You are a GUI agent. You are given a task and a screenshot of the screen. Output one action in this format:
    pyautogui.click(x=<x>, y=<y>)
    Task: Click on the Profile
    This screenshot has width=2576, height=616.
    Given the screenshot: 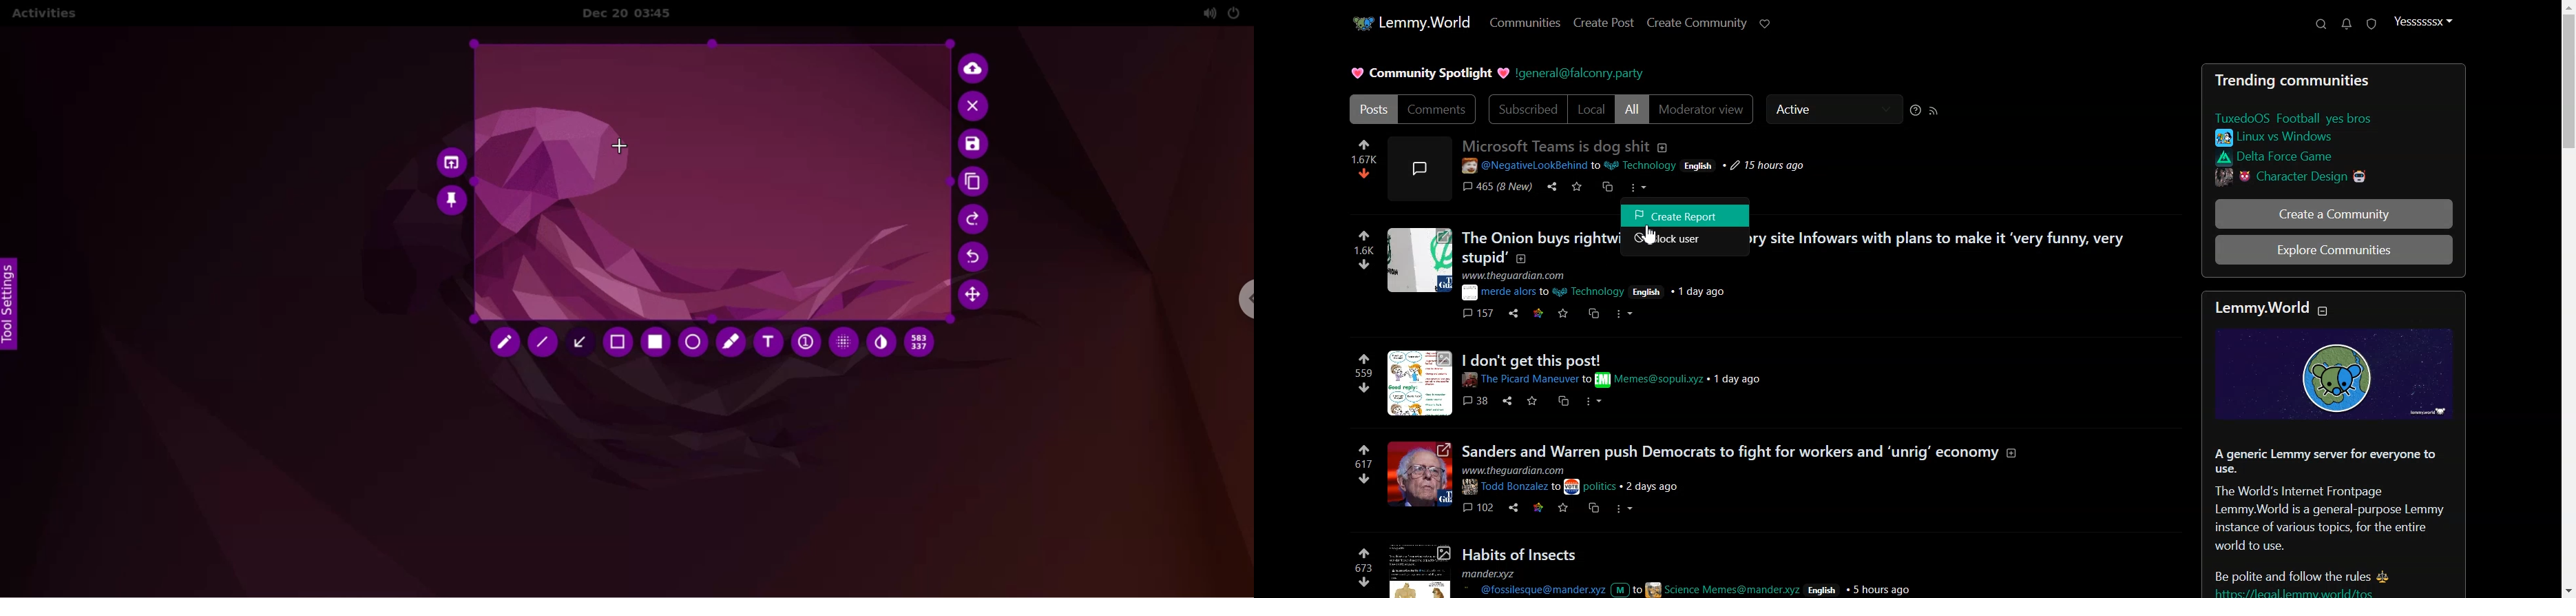 What is the action you would take?
    pyautogui.click(x=2423, y=21)
    